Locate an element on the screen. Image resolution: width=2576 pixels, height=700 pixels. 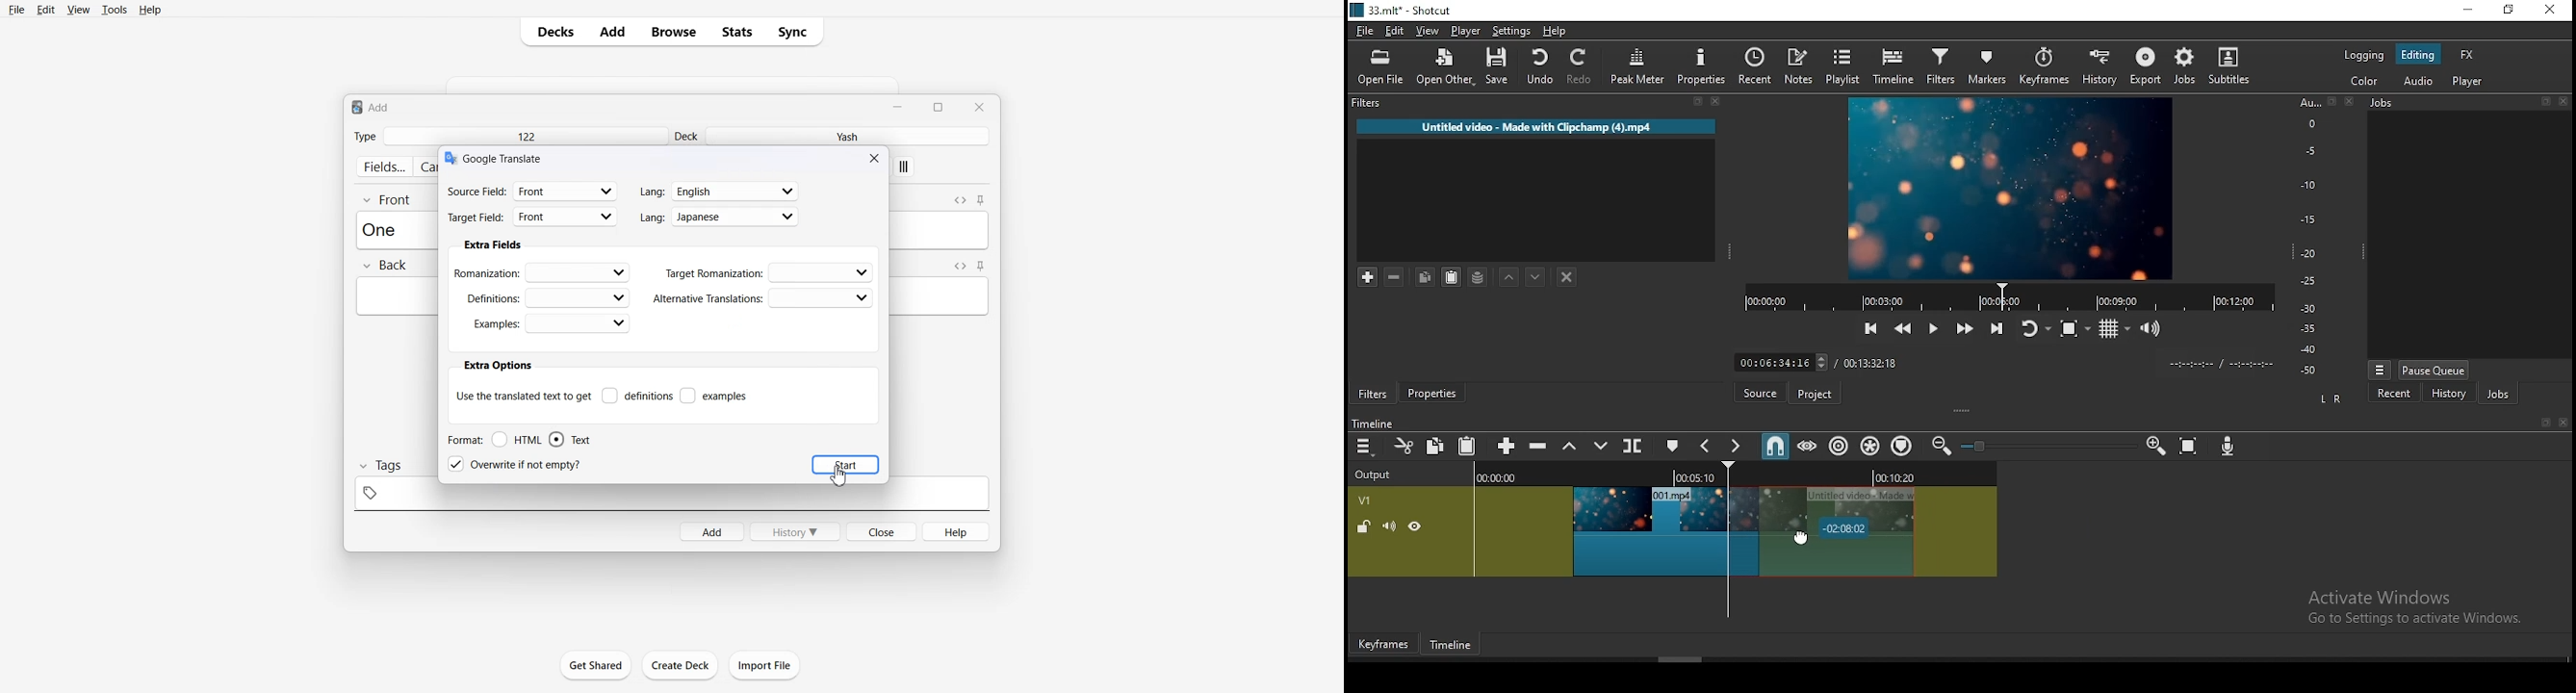
peak meter is located at coordinates (1639, 65).